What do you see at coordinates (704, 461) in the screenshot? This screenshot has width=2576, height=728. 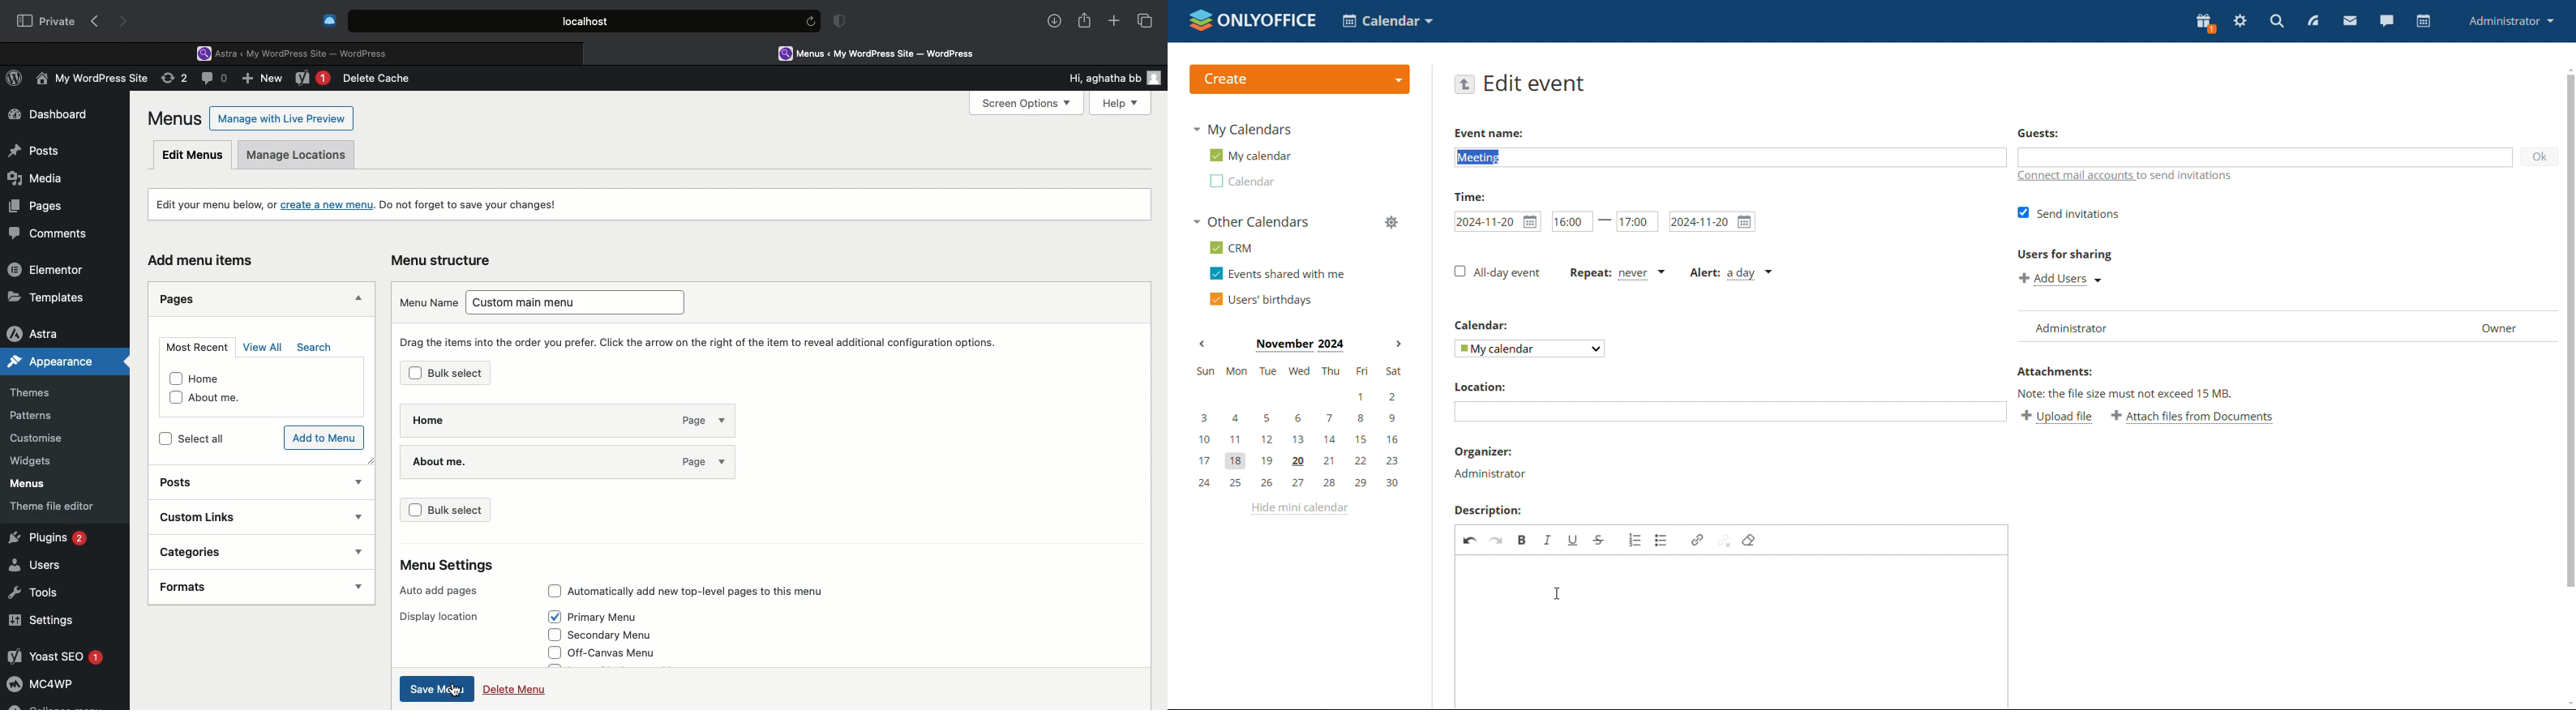 I see `page` at bounding box center [704, 461].